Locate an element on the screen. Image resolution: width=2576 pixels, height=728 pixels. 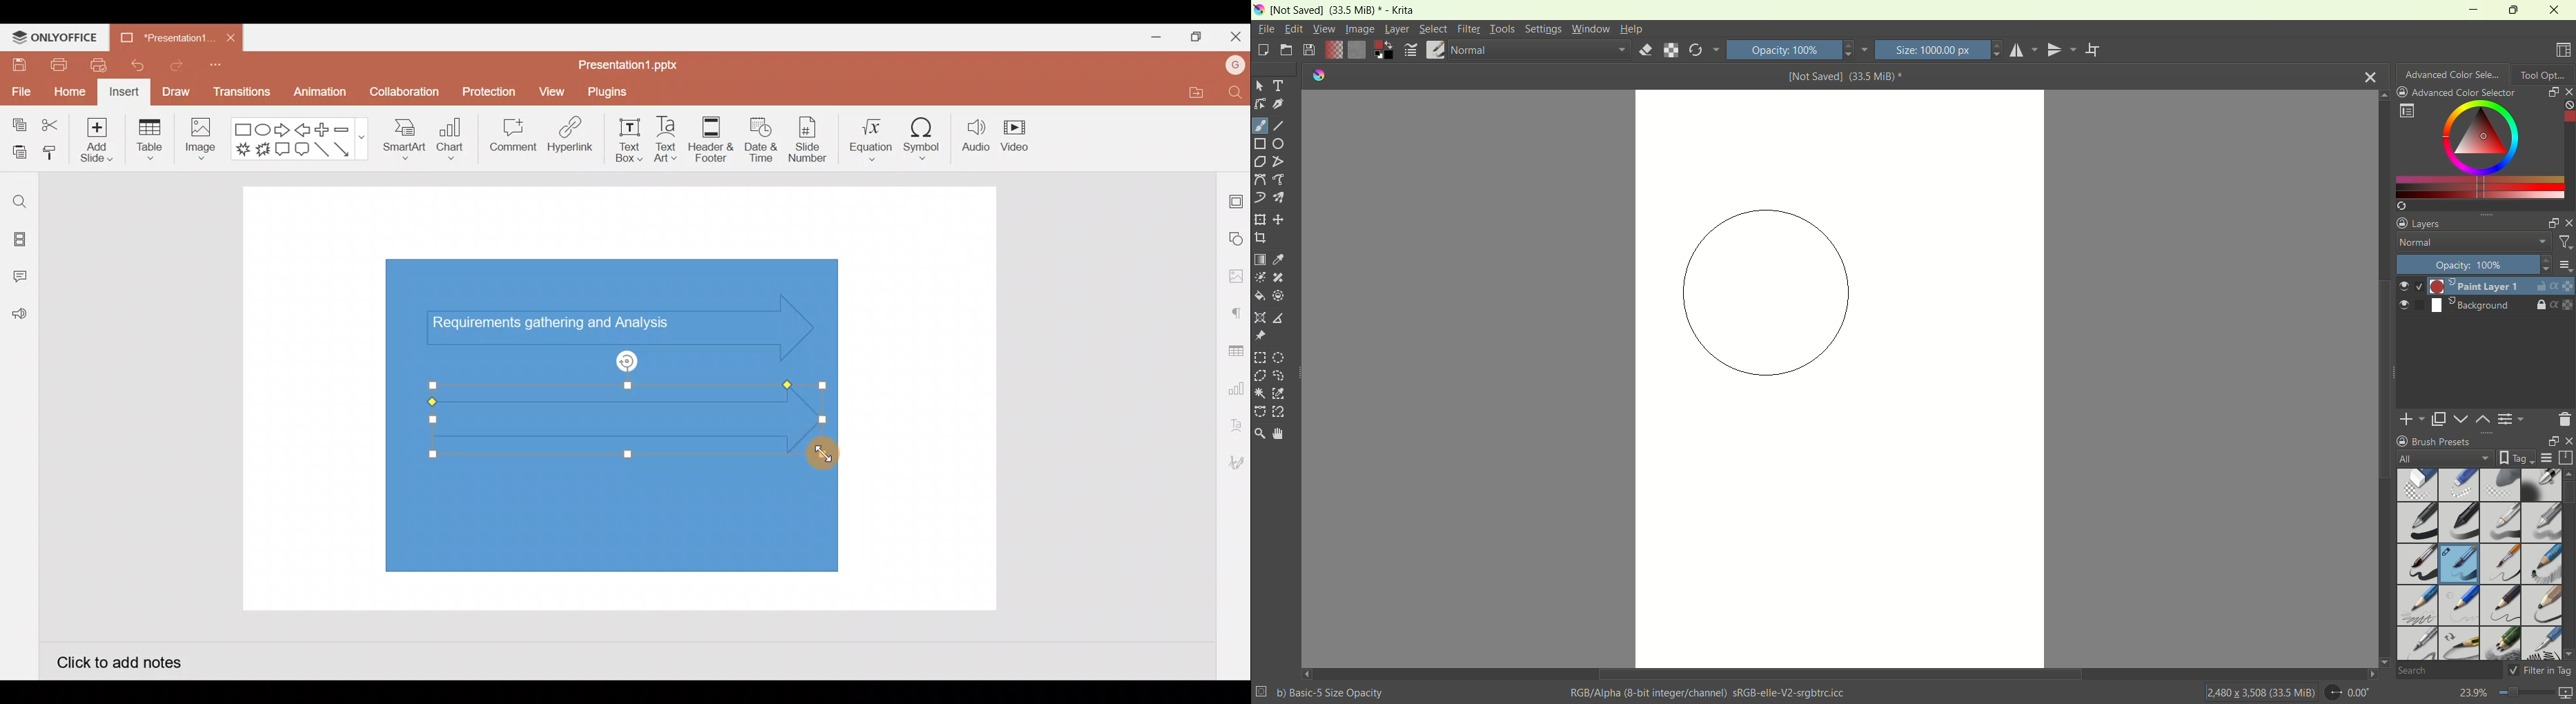
horizontal scroll bar is located at coordinates (1840, 674).